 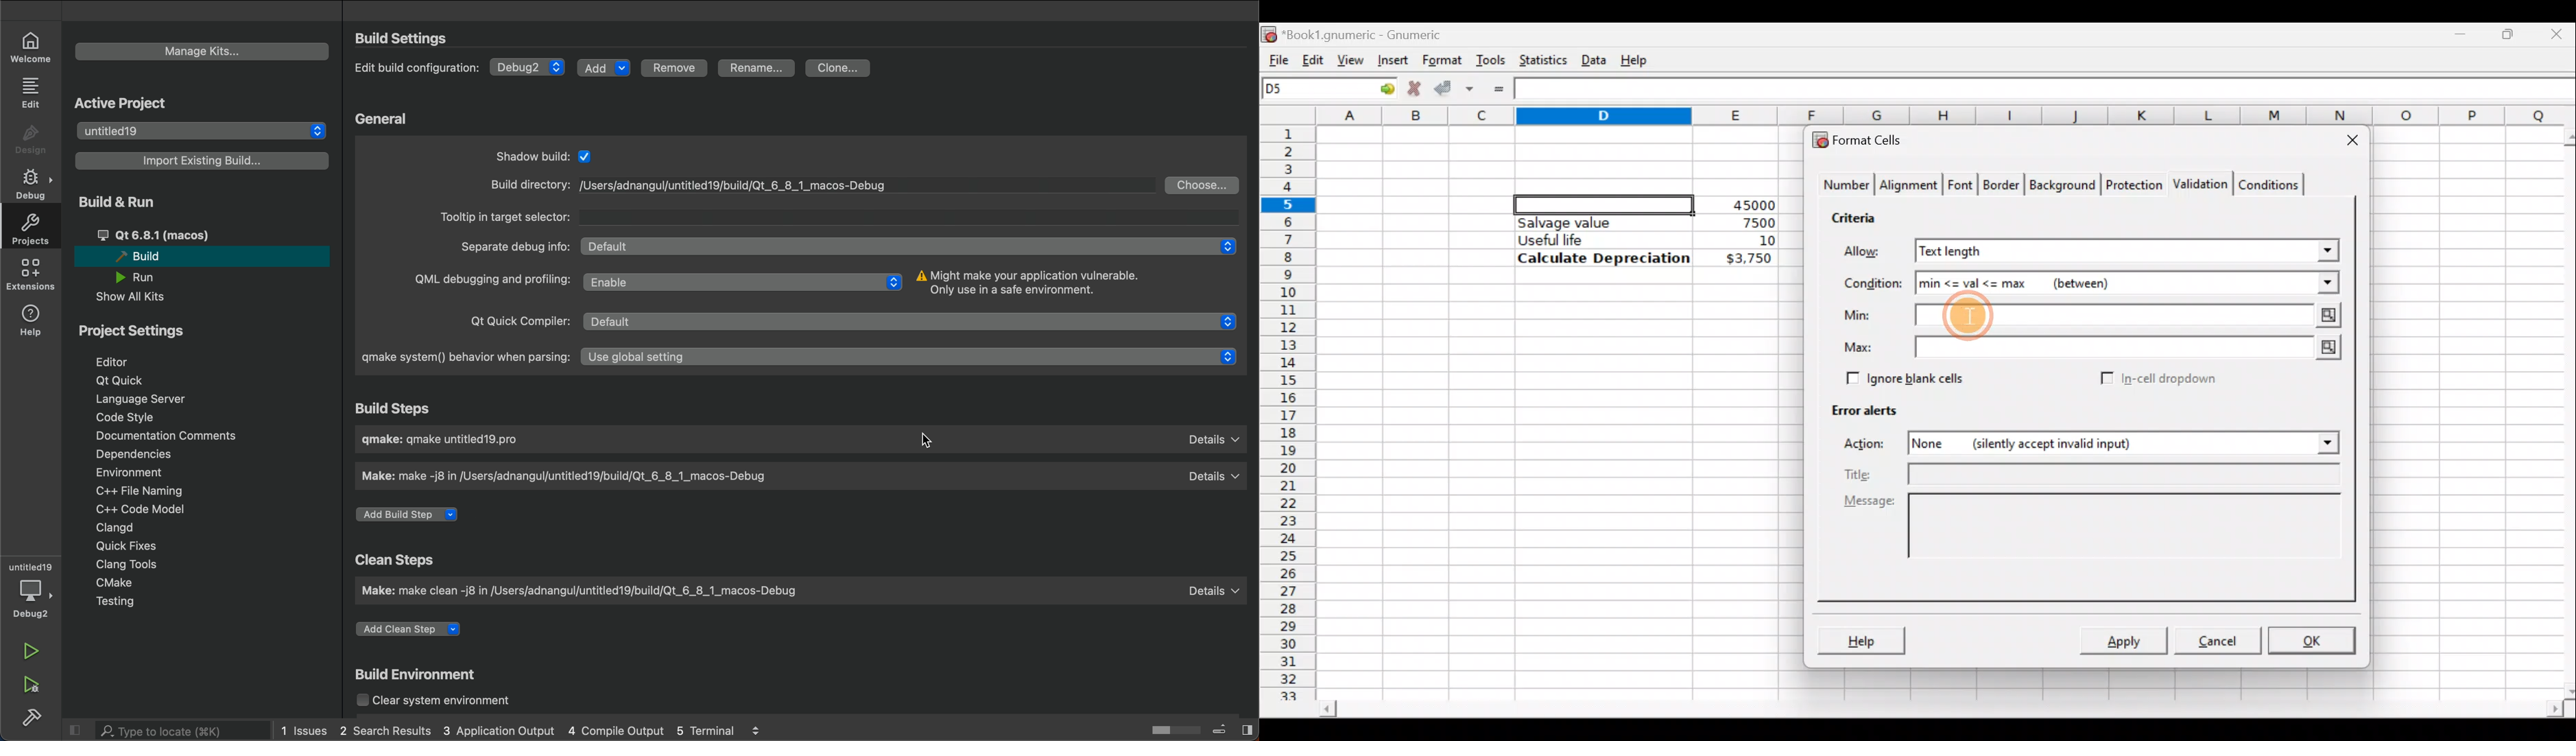 I want to click on WELCOME, so click(x=32, y=46).